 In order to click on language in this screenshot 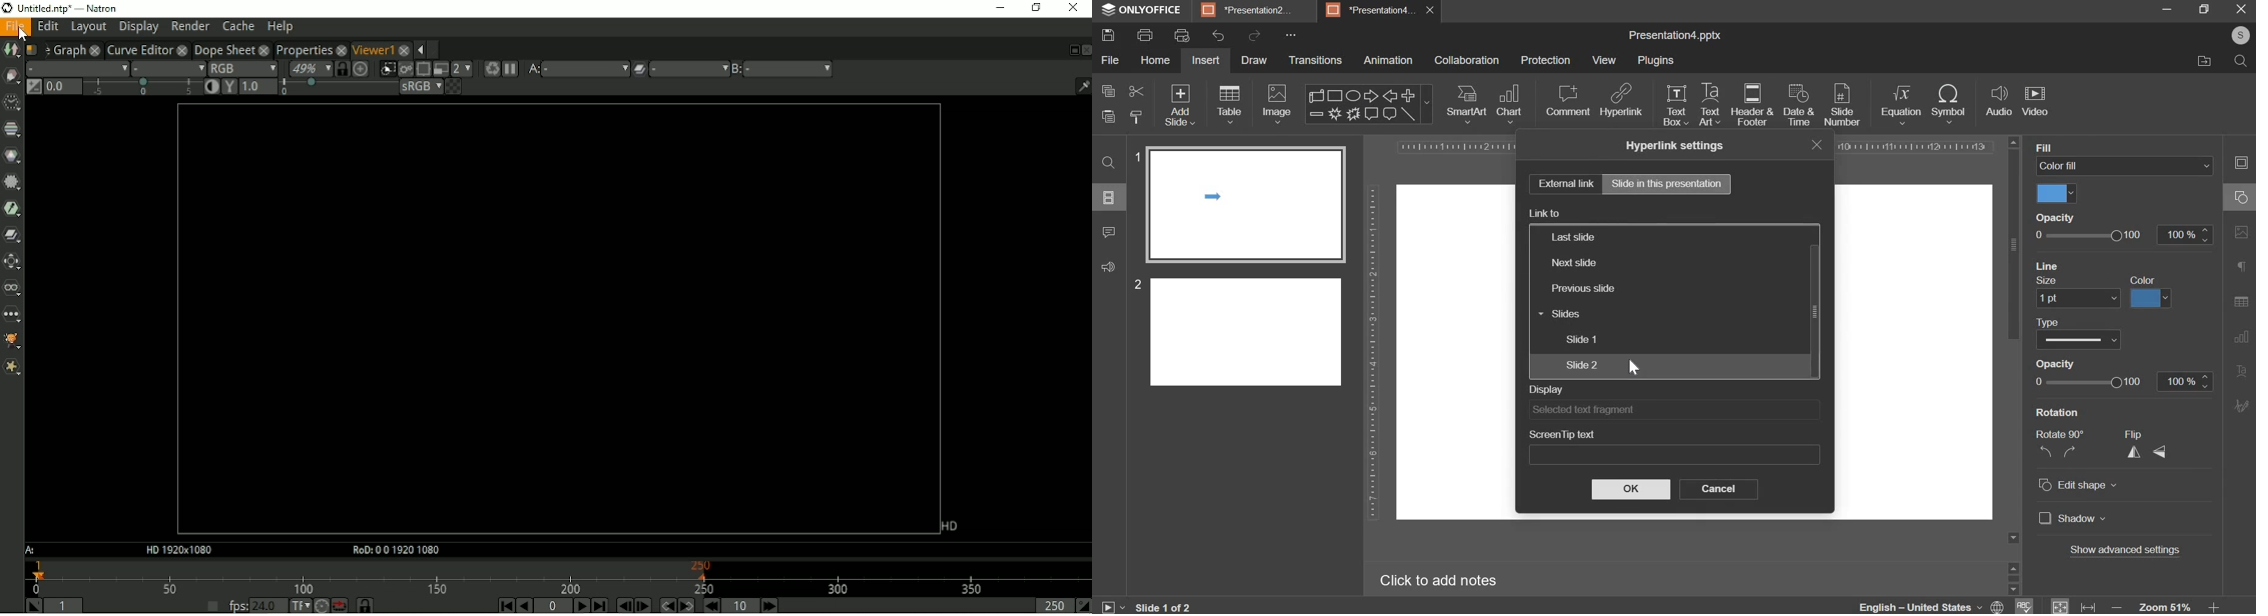, I will do `click(1932, 604)`.